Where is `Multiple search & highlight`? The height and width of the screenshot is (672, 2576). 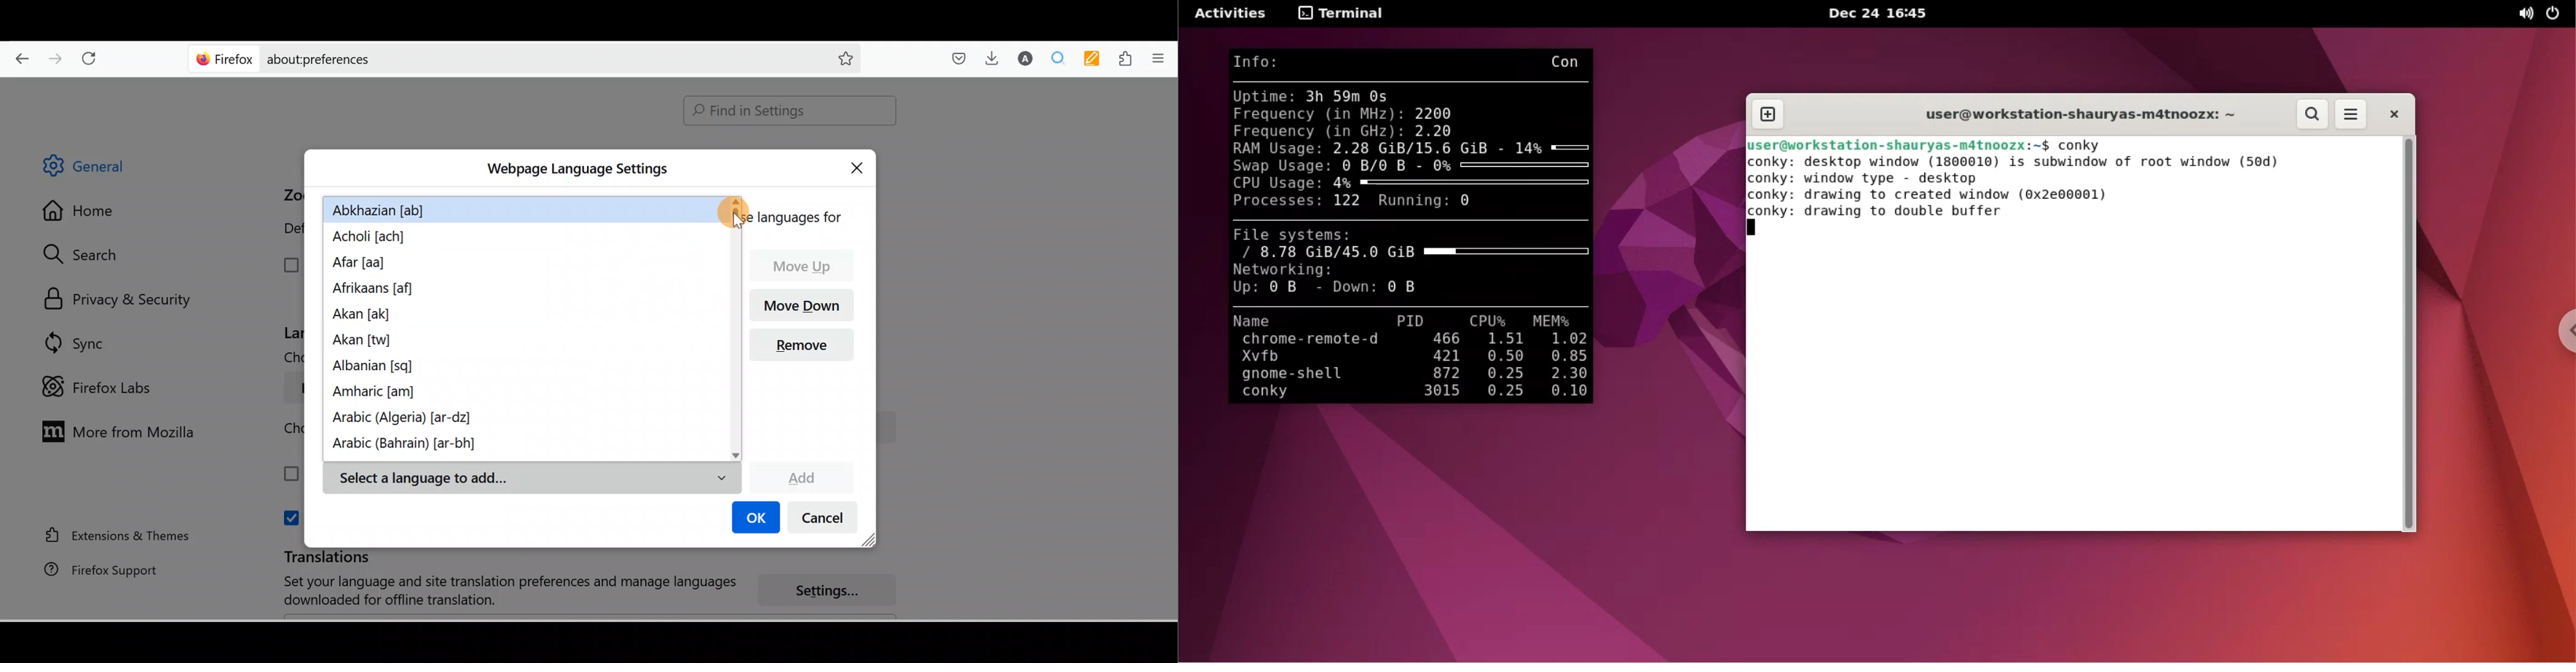 Multiple search & highlight is located at coordinates (1059, 58).